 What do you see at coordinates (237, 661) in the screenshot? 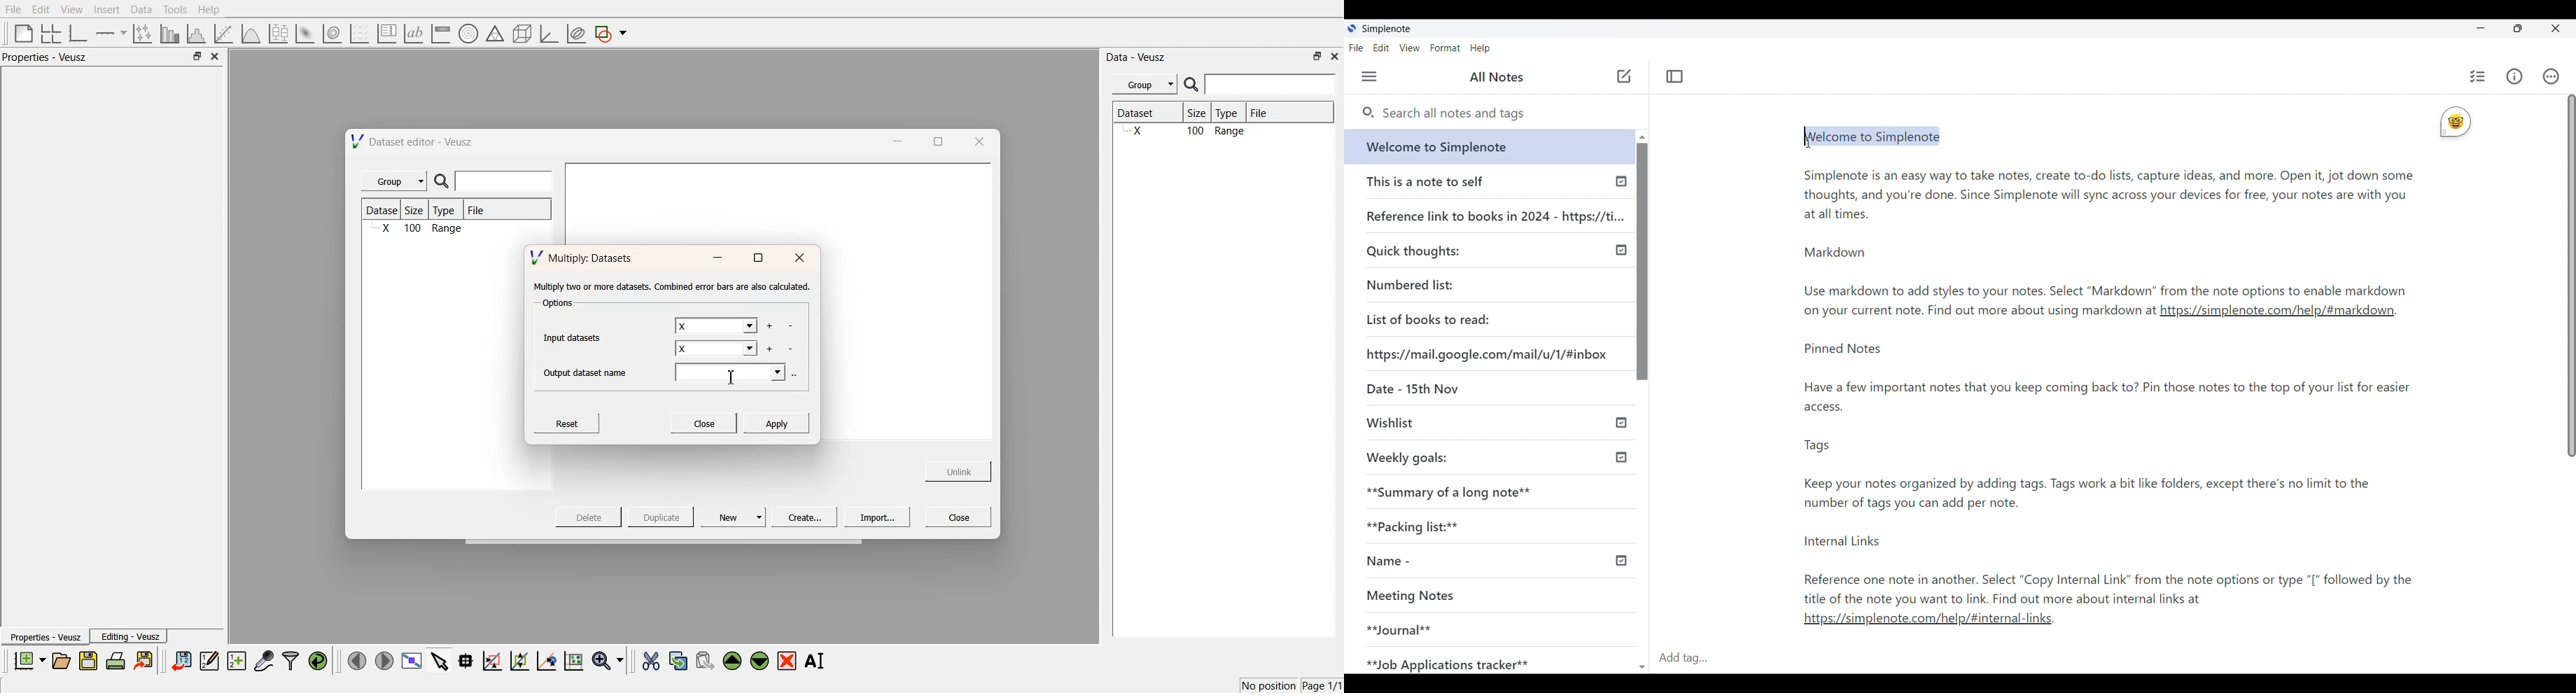
I see `create new datasets` at bounding box center [237, 661].